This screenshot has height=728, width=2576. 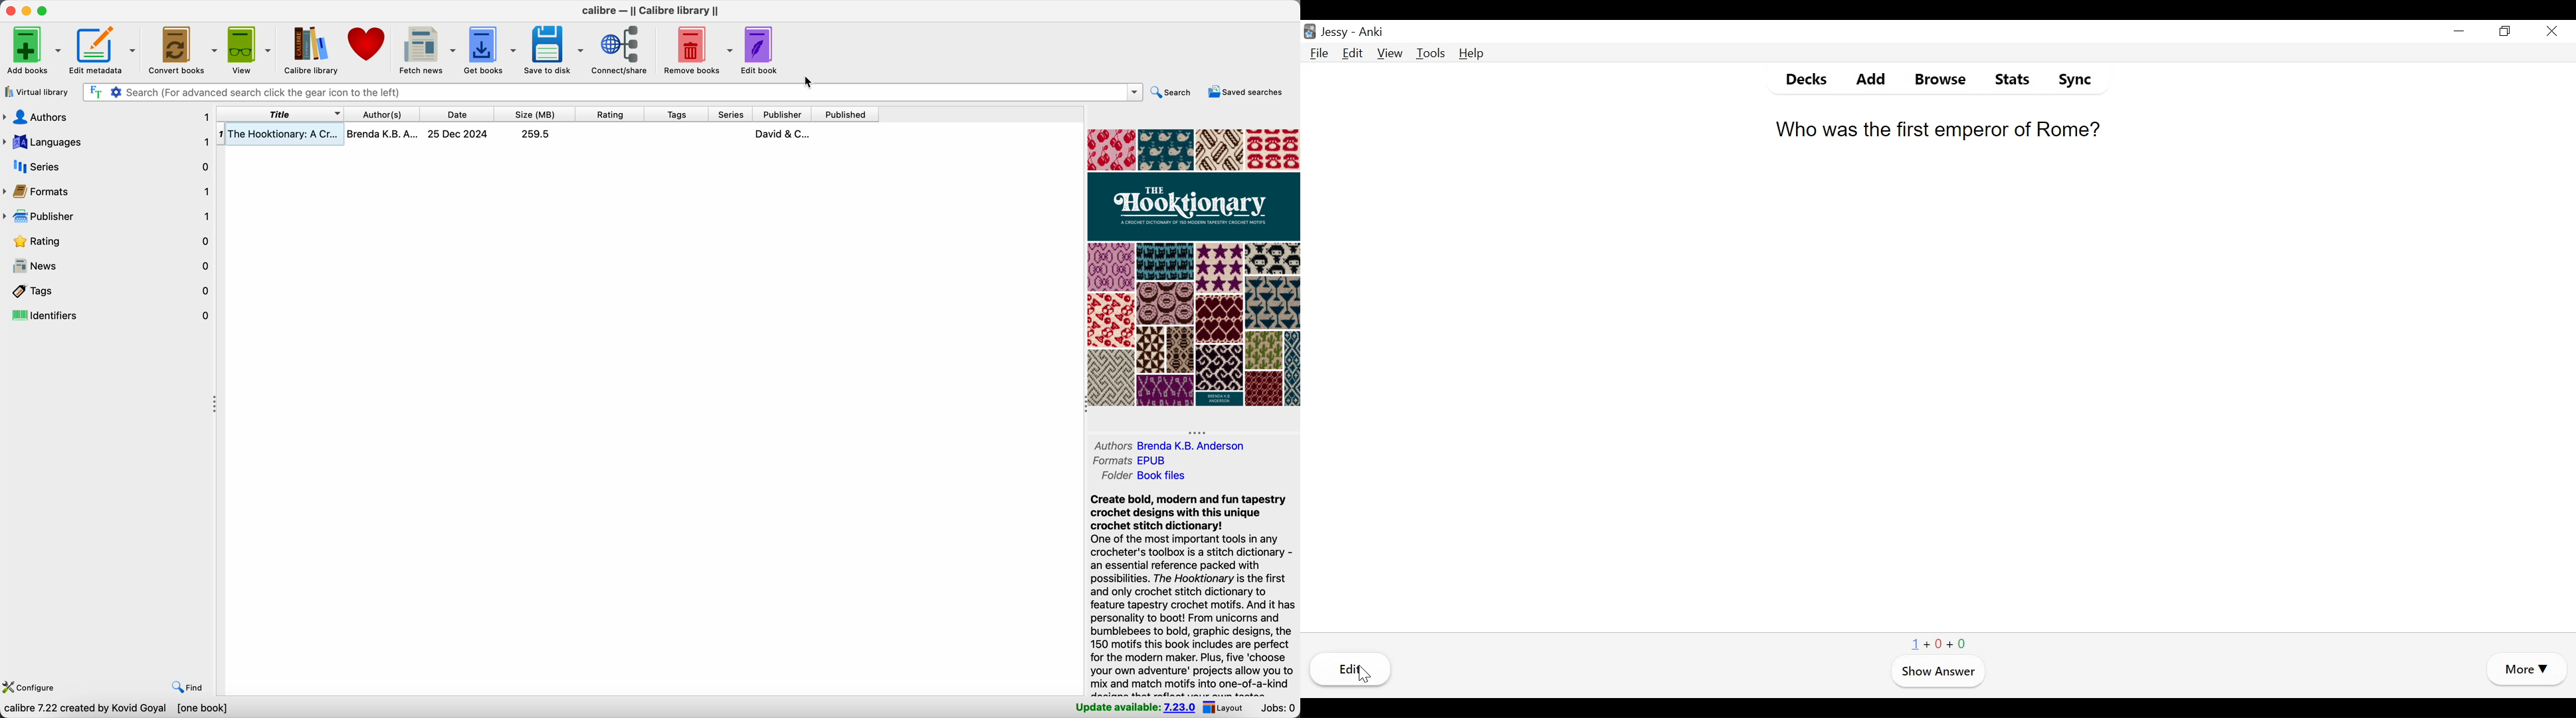 I want to click on Restore, so click(x=2506, y=32).